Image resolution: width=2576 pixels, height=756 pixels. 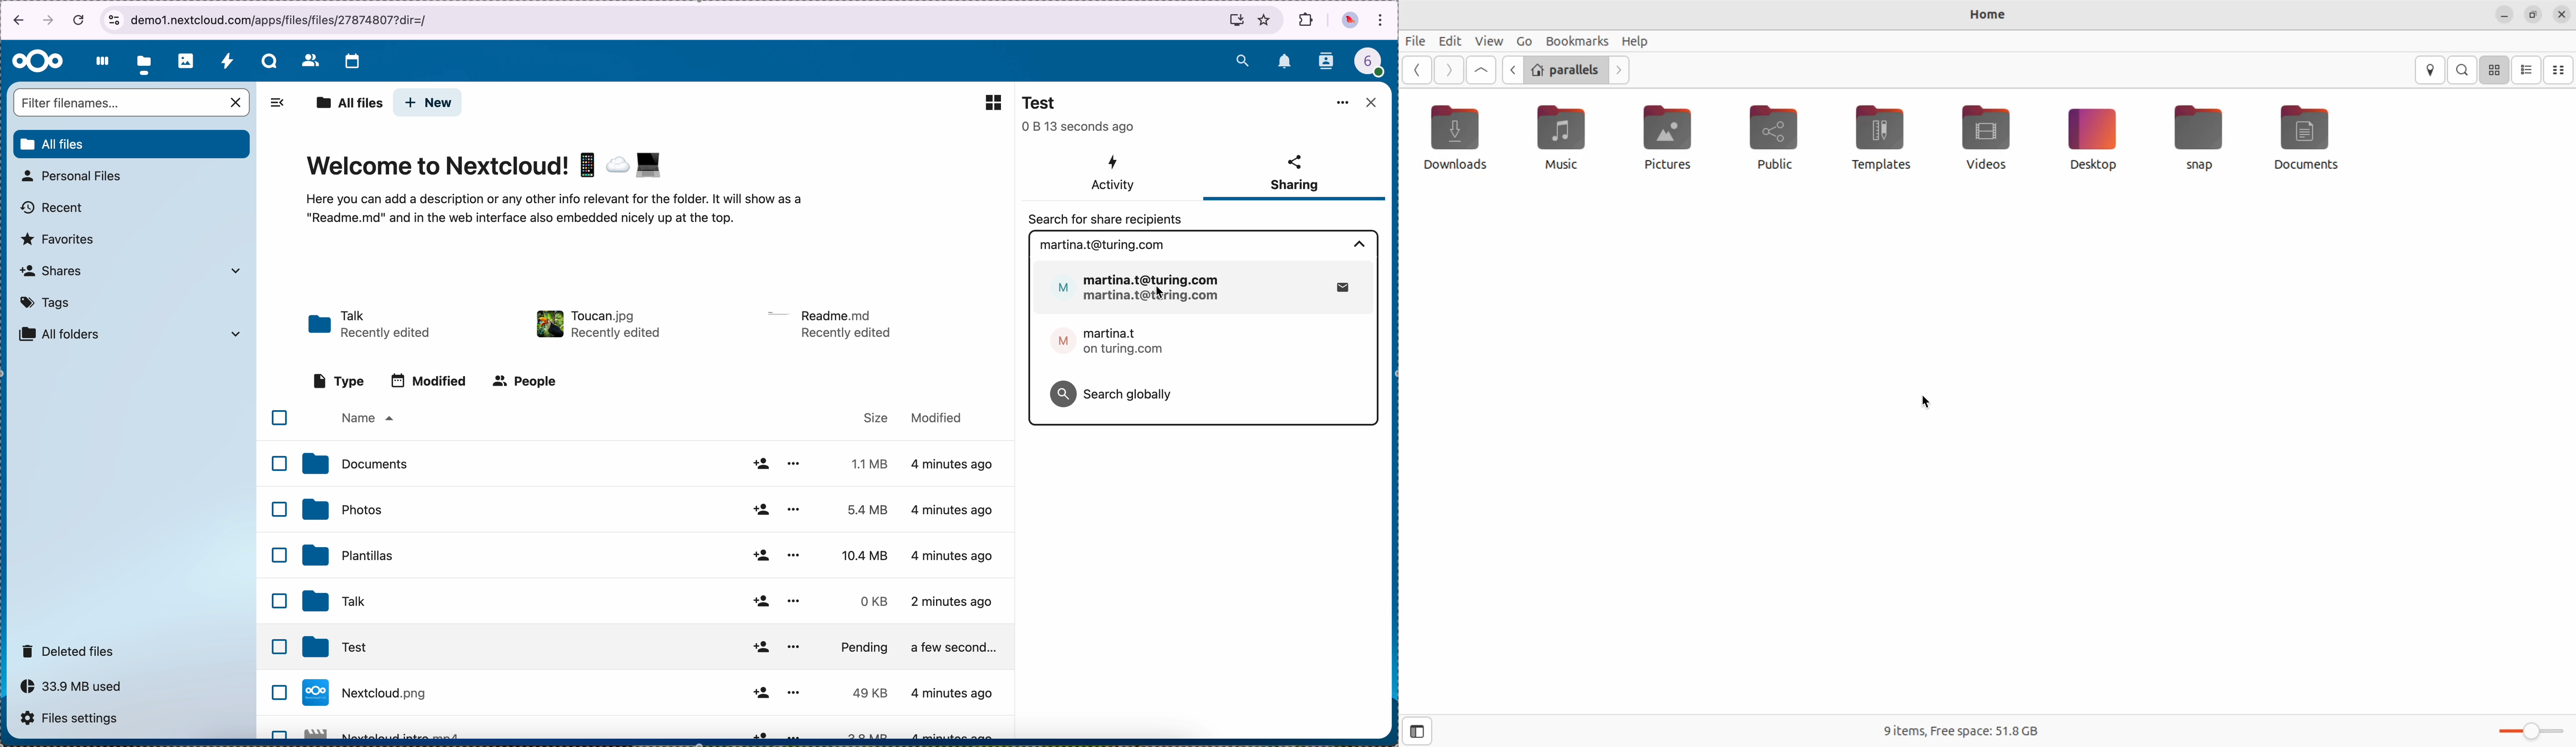 I want to click on view site information, so click(x=114, y=20).